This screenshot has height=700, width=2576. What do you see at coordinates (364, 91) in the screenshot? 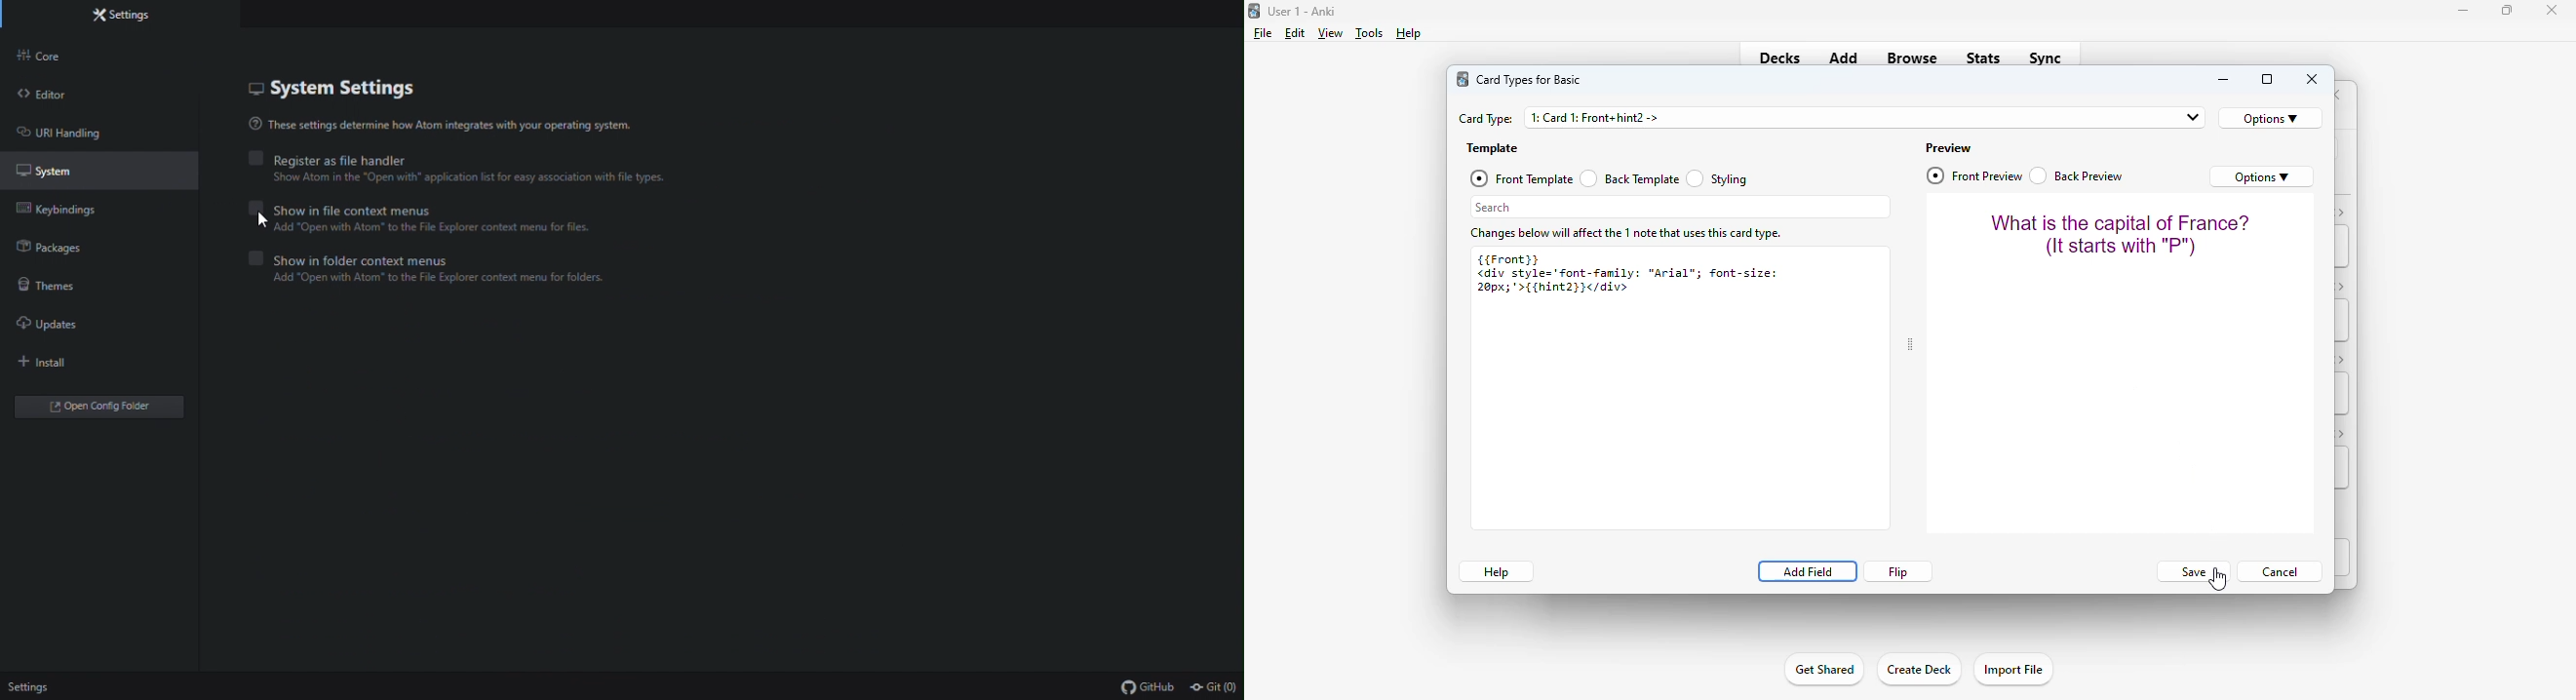
I see `System settings` at bounding box center [364, 91].